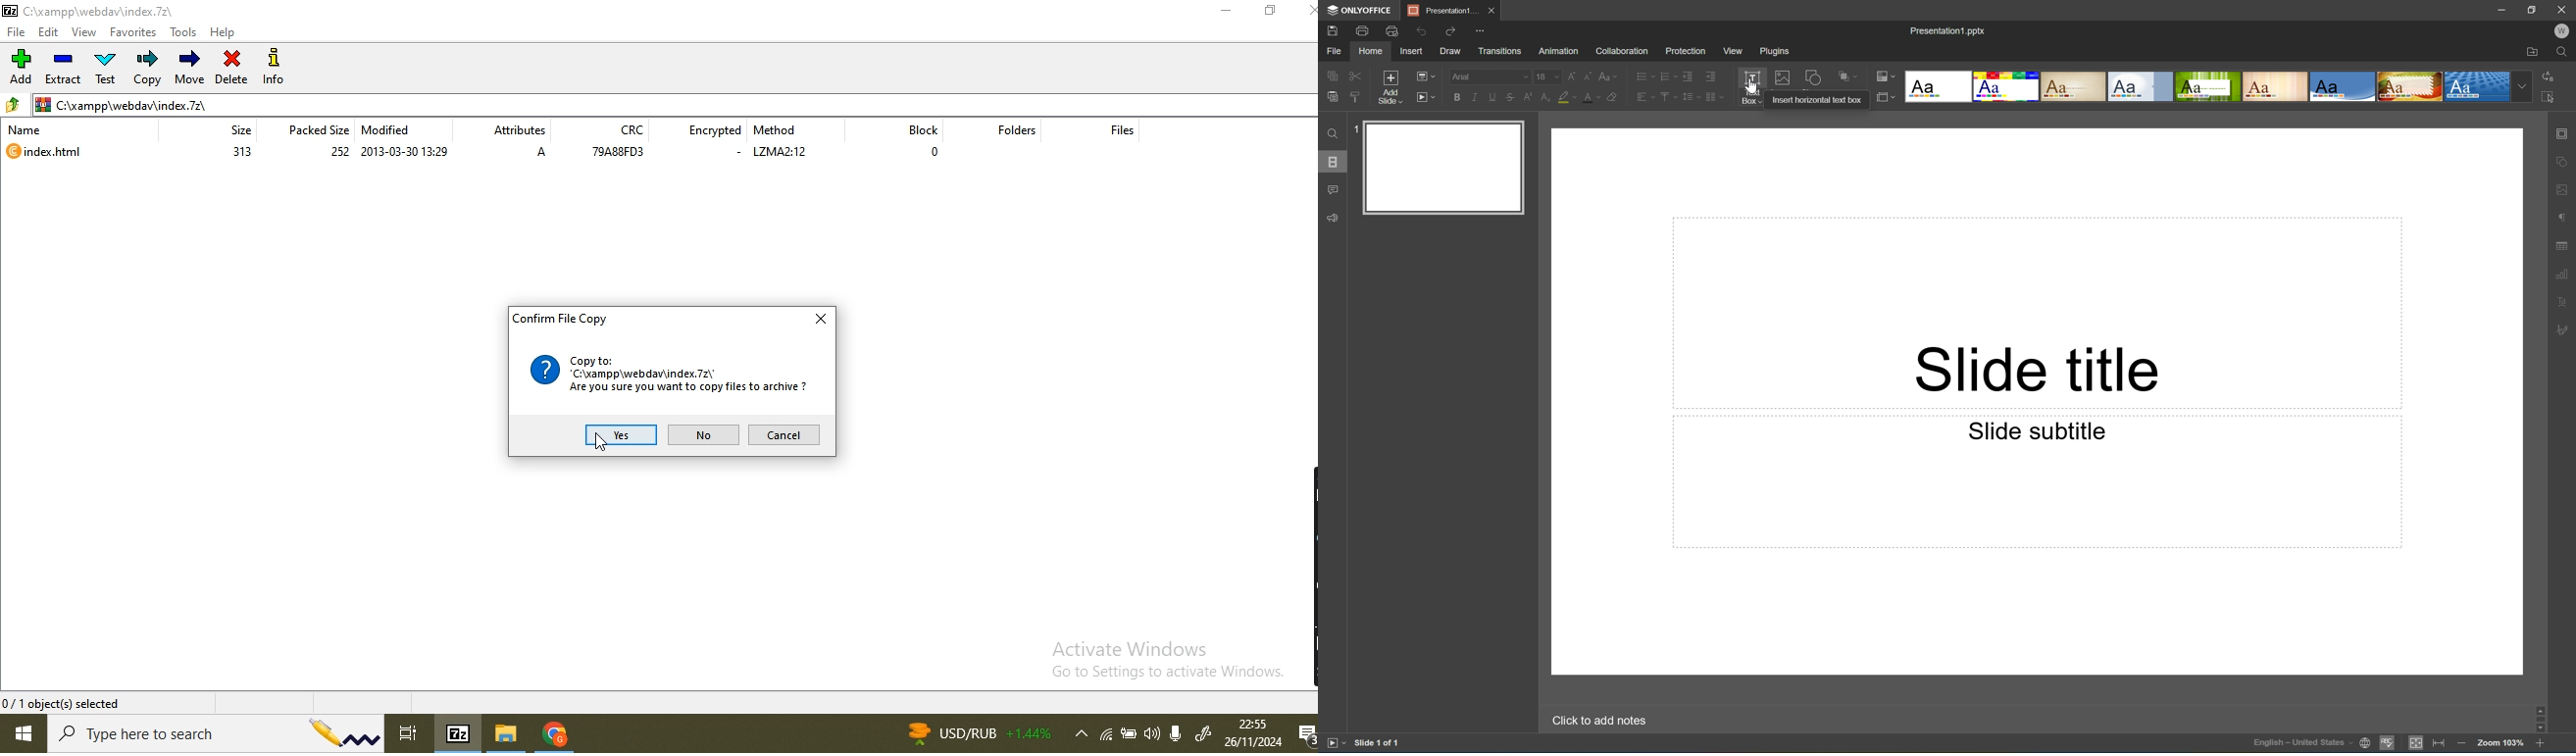 This screenshot has height=756, width=2576. Describe the element at coordinates (2563, 301) in the screenshot. I see `Text Art settings` at that location.